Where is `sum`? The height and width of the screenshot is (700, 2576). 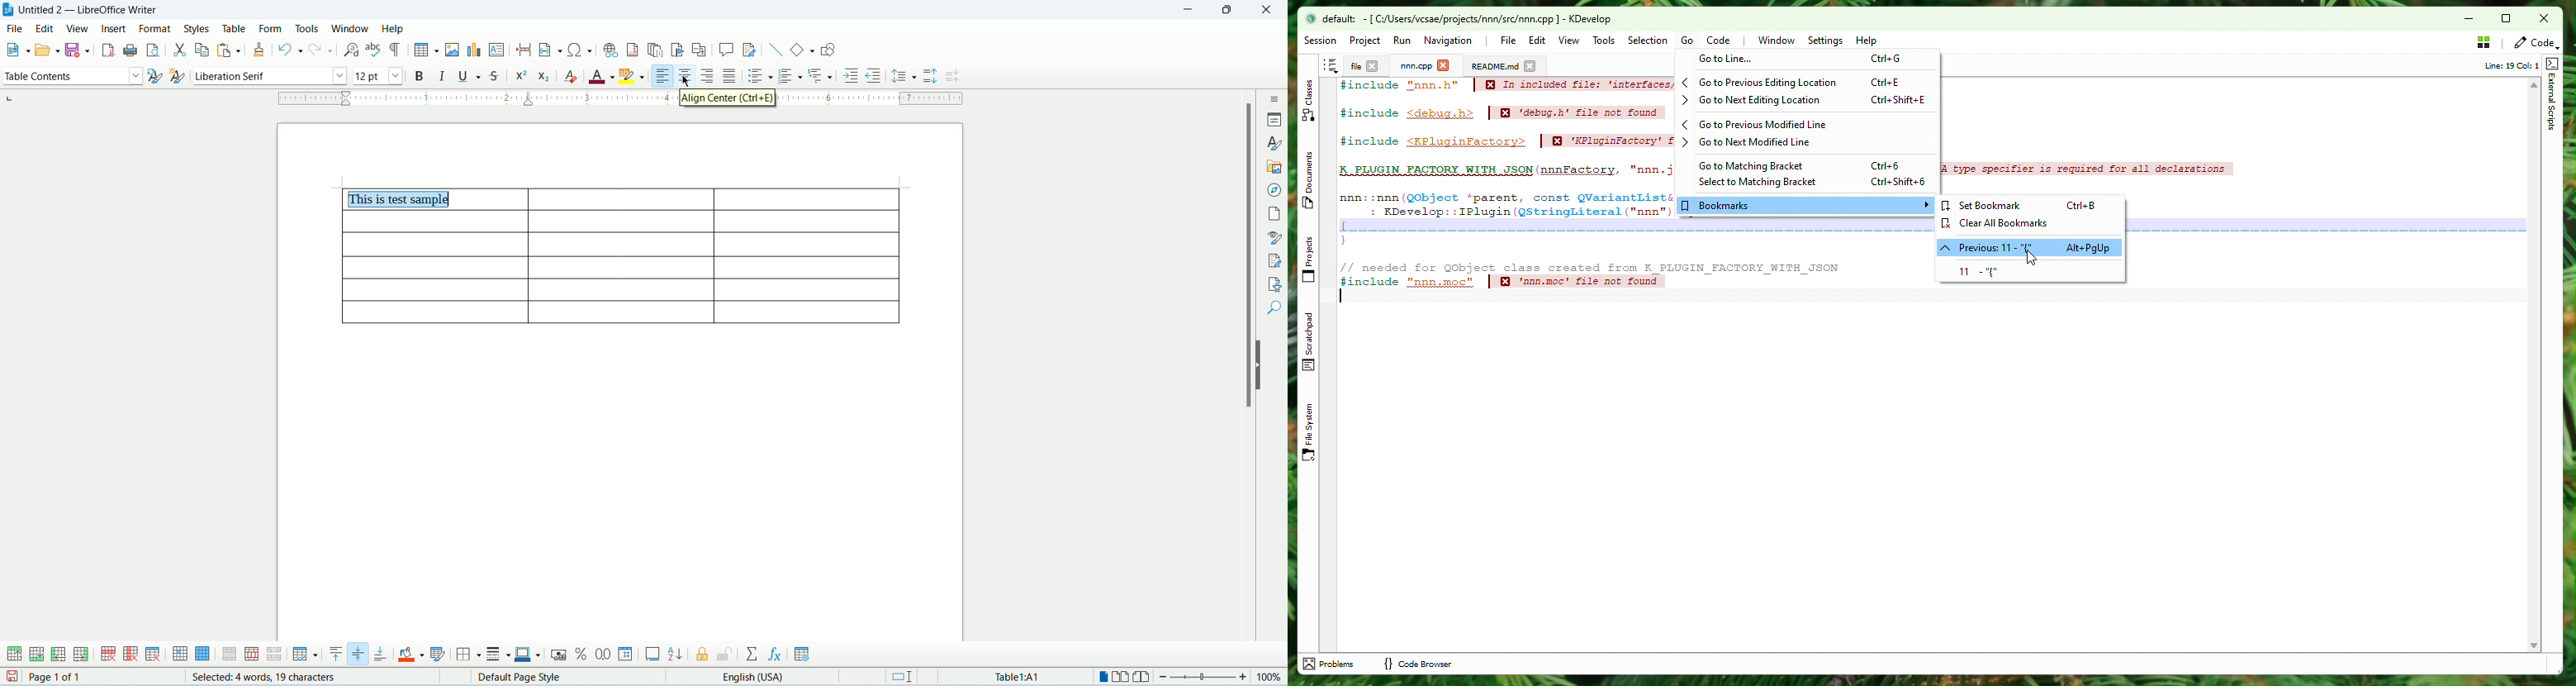 sum is located at coordinates (753, 654).